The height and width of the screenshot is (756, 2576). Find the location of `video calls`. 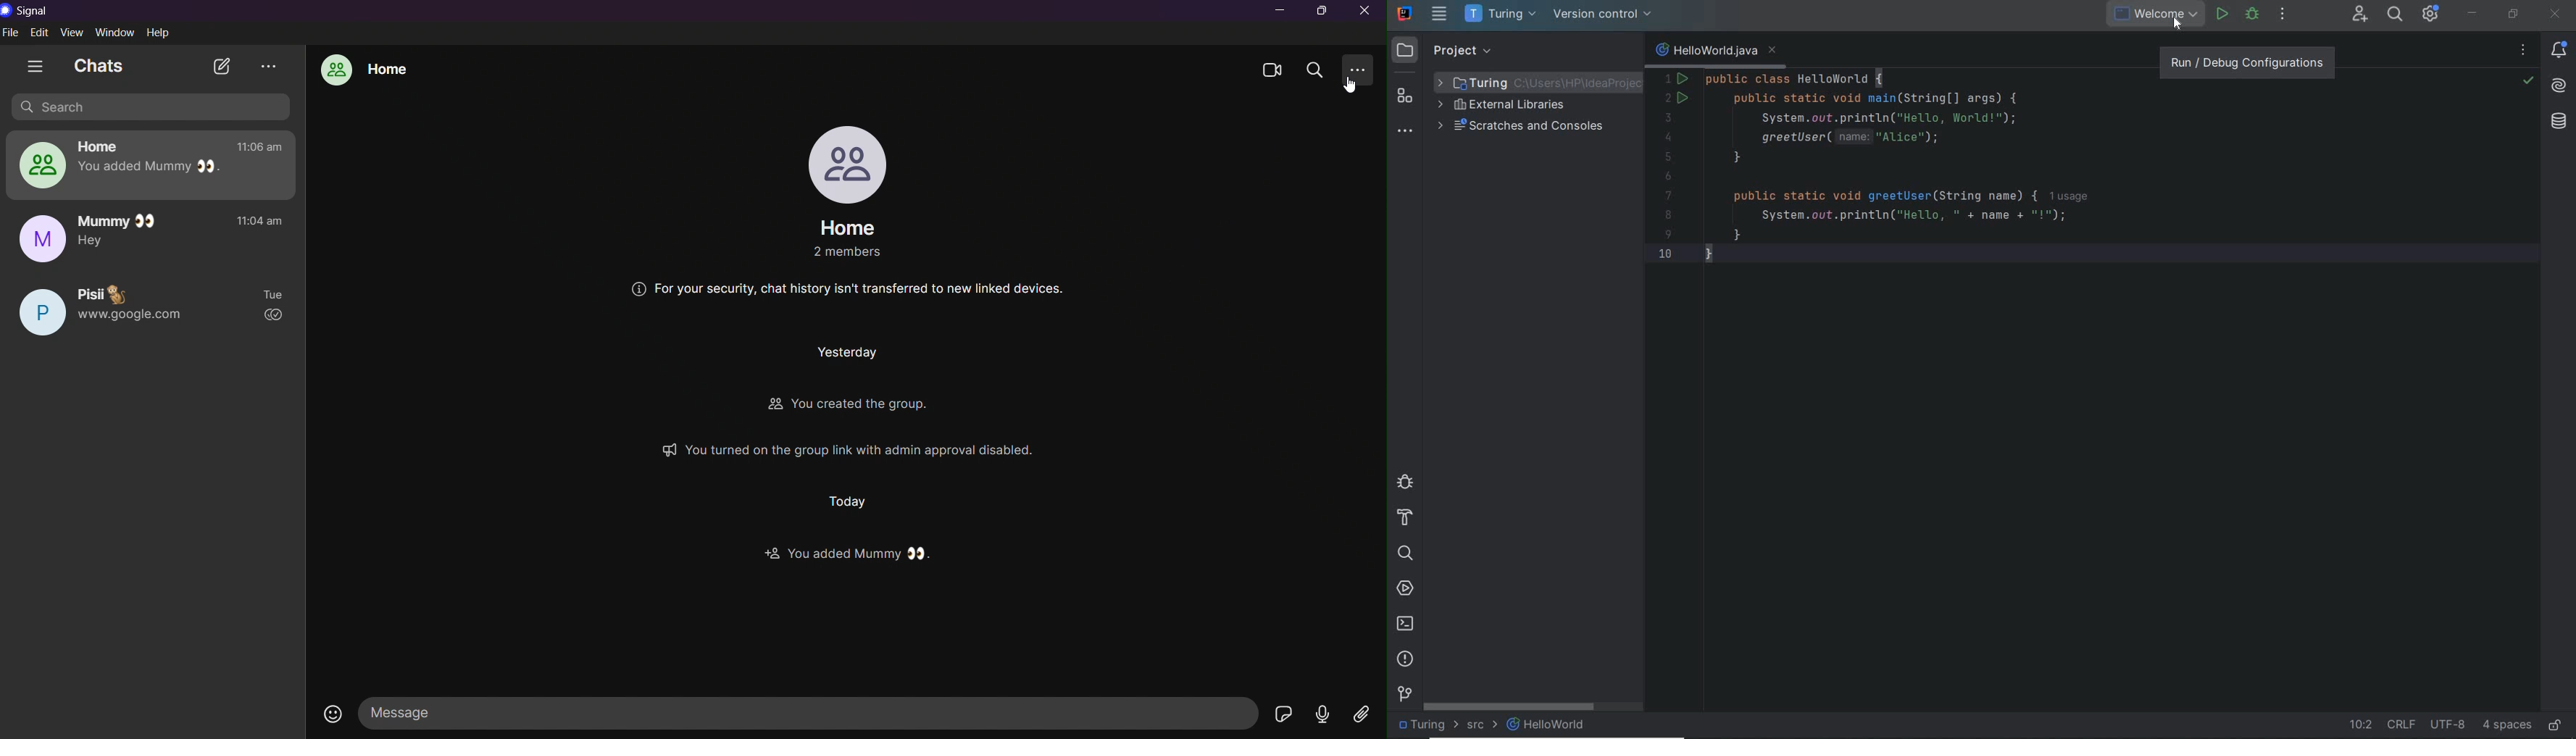

video calls is located at coordinates (1272, 70).